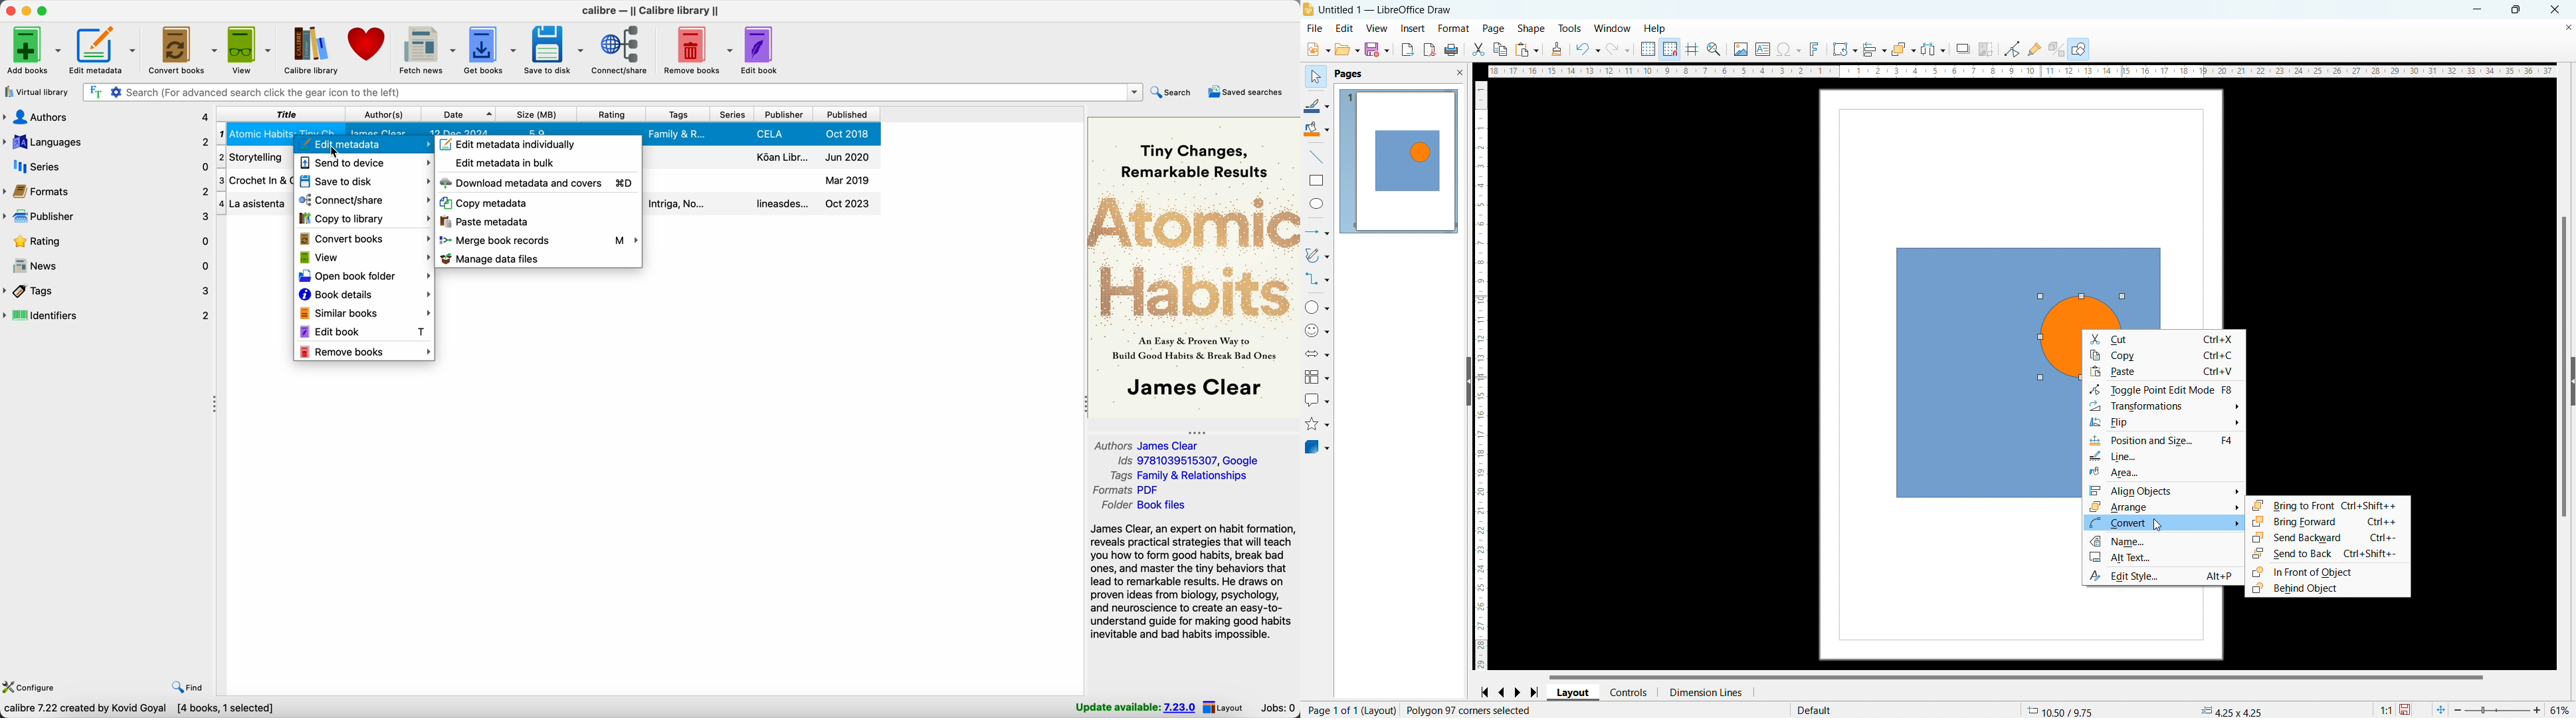 The image size is (2576, 728). I want to click on series, so click(107, 167).